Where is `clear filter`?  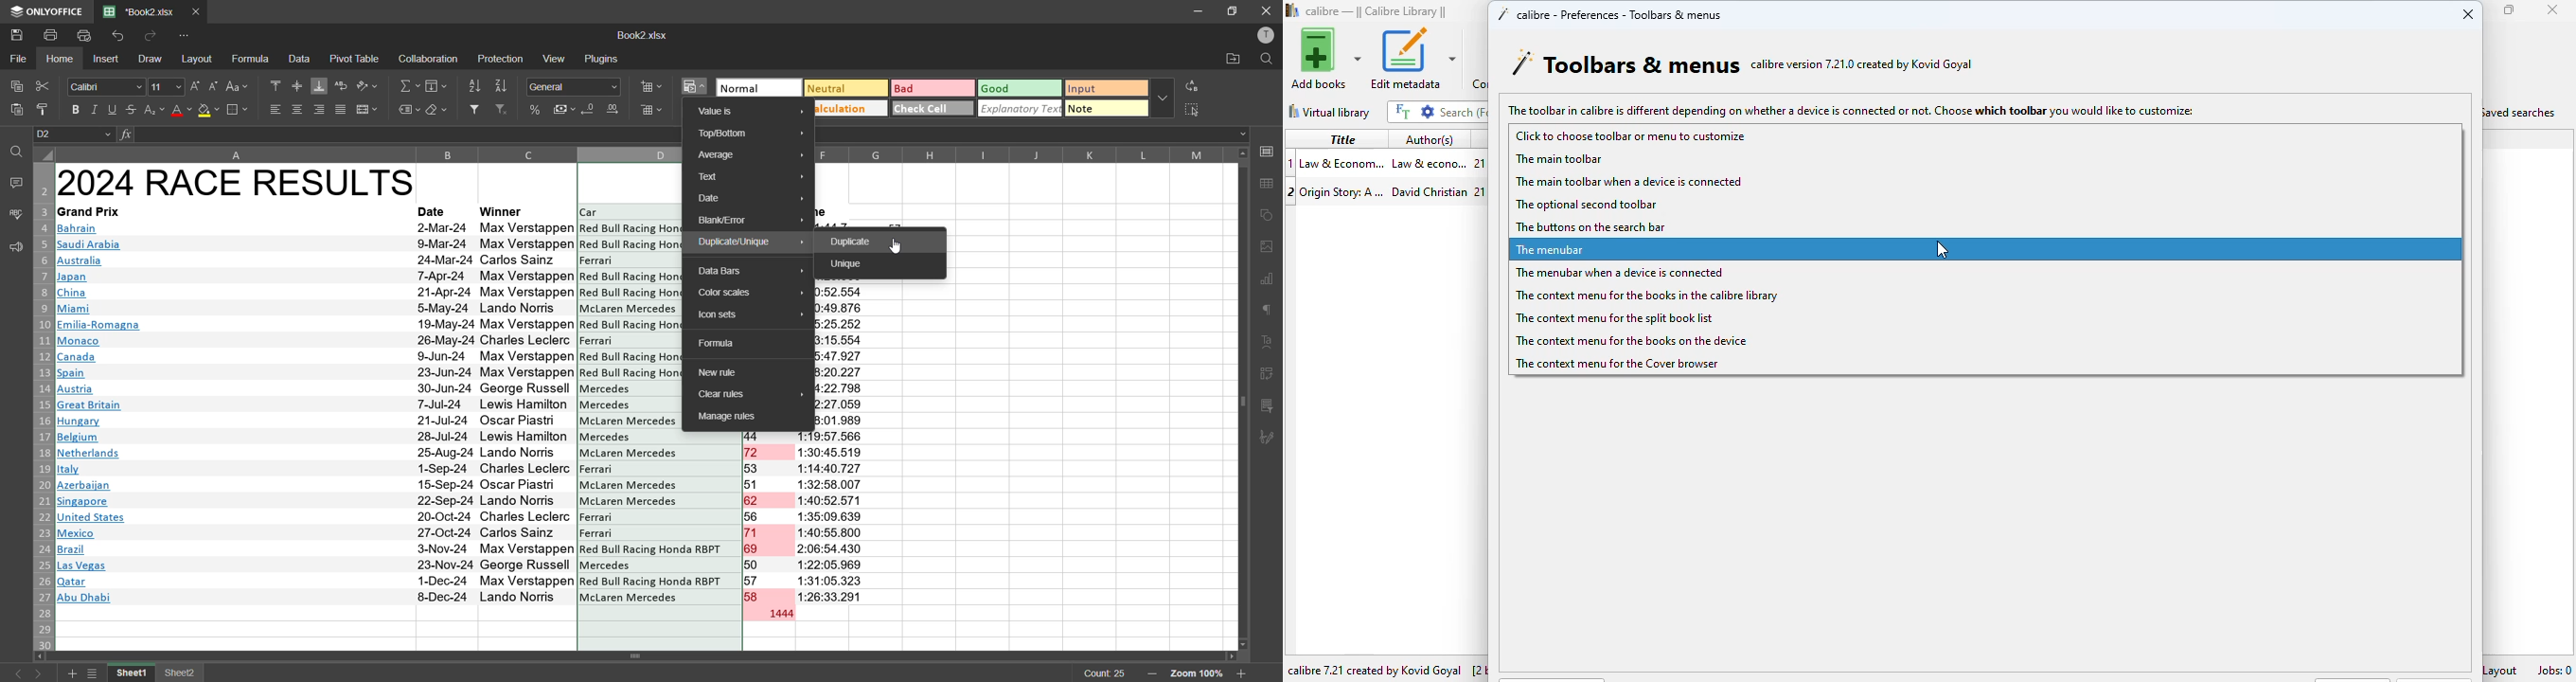
clear filter is located at coordinates (503, 108).